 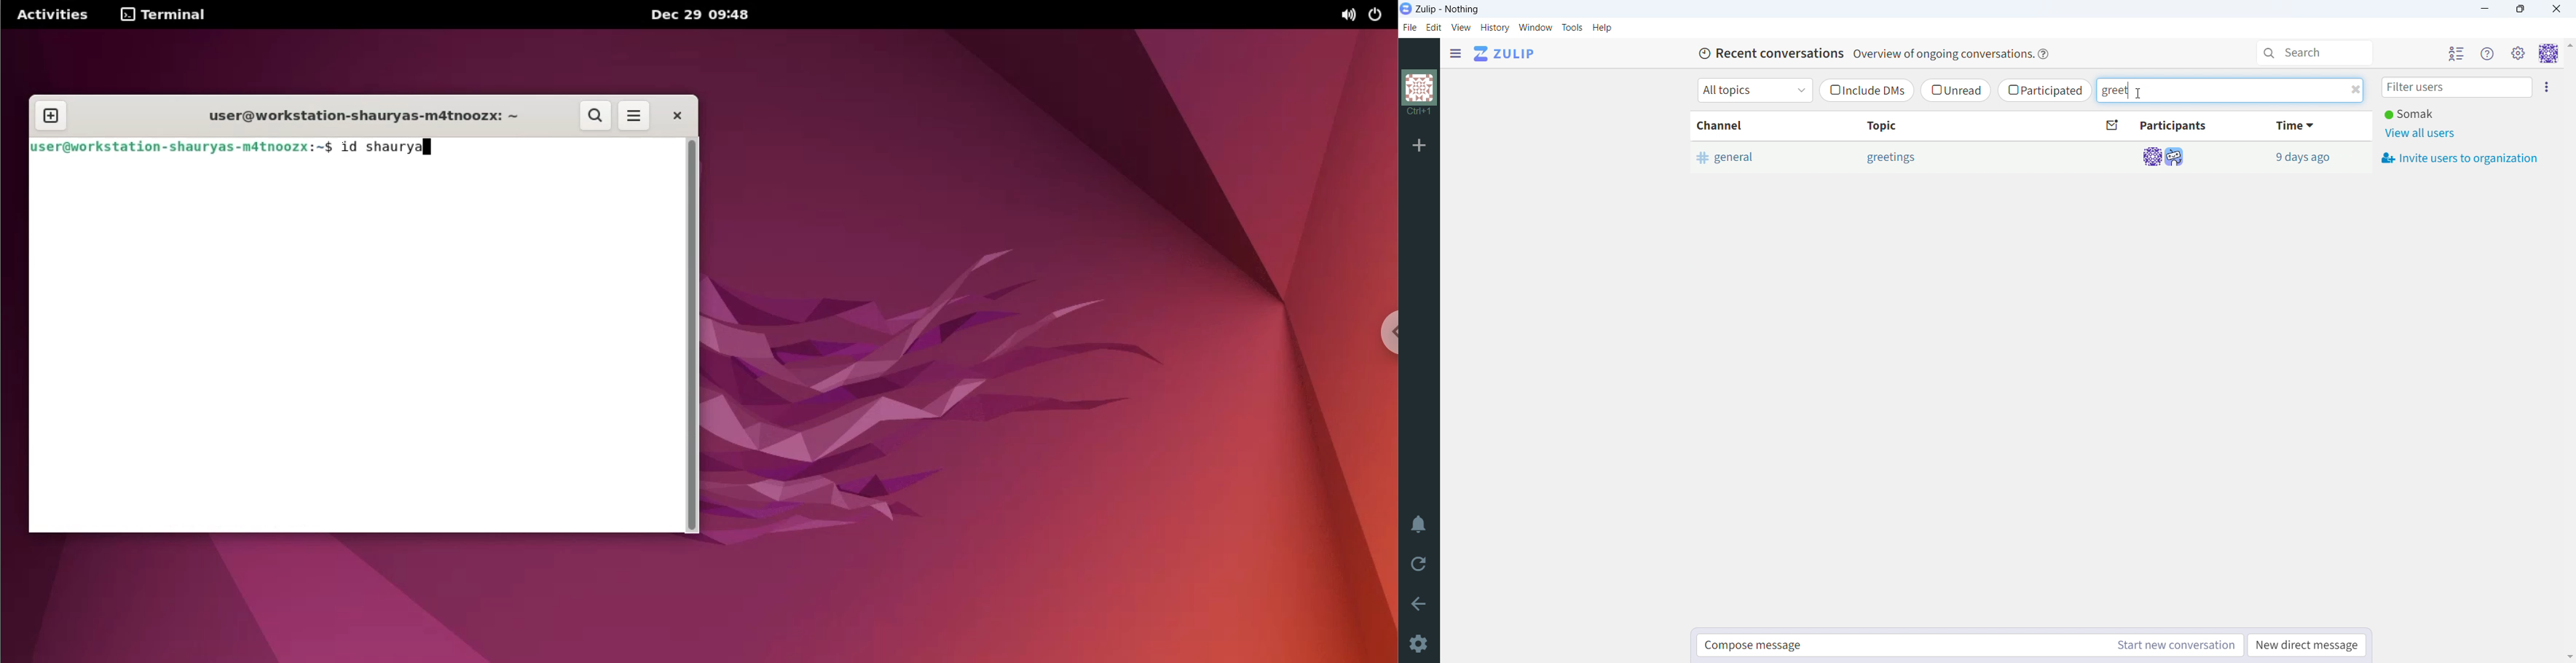 I want to click on reload, so click(x=1418, y=564).